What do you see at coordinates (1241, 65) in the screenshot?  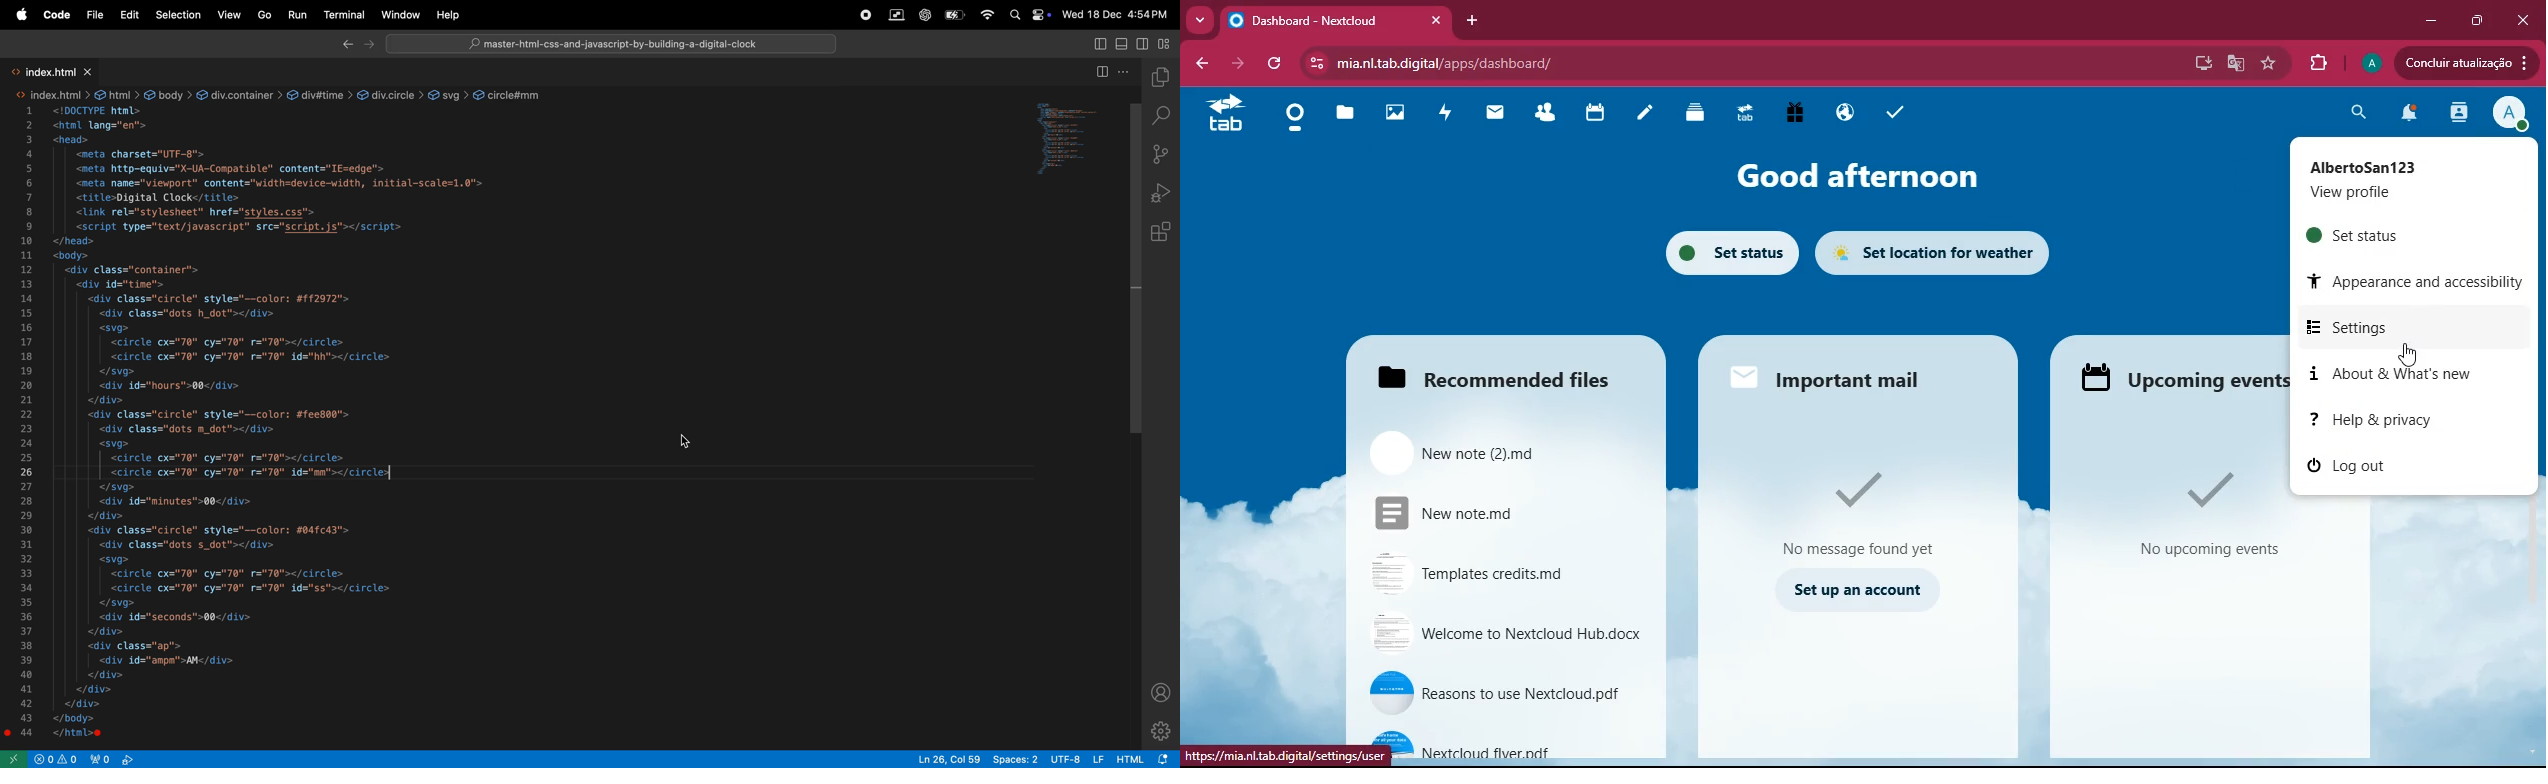 I see `forward` at bounding box center [1241, 65].